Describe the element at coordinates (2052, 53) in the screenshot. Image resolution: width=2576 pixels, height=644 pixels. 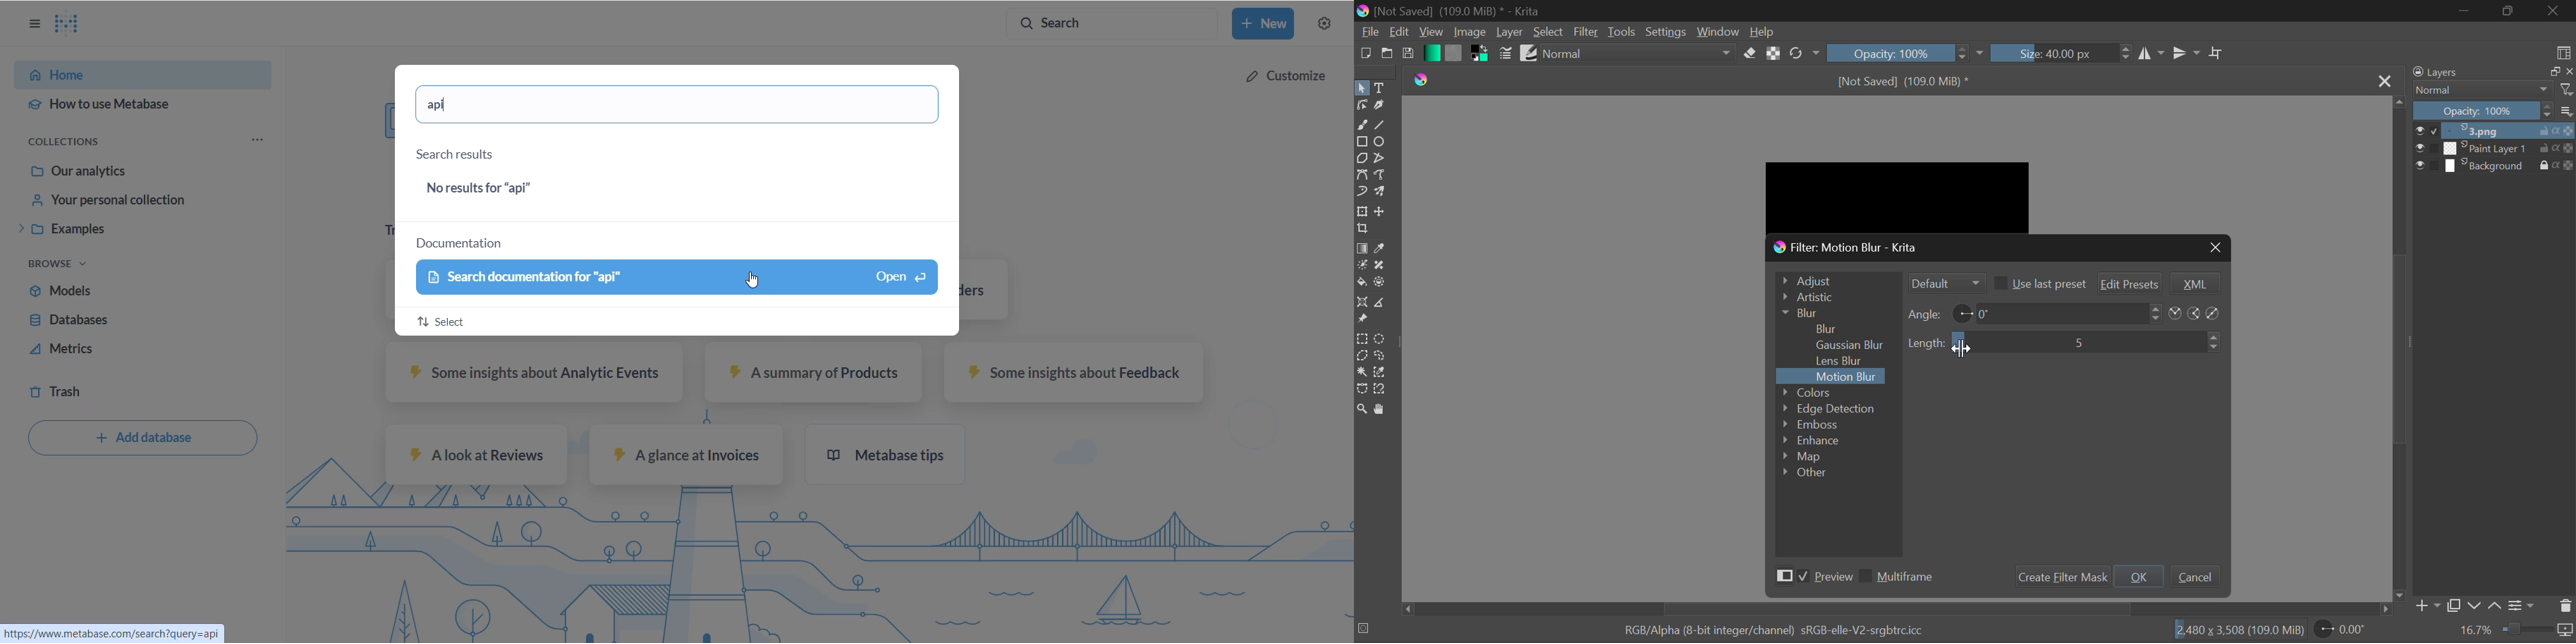
I see `Size: 40.00 px` at that location.